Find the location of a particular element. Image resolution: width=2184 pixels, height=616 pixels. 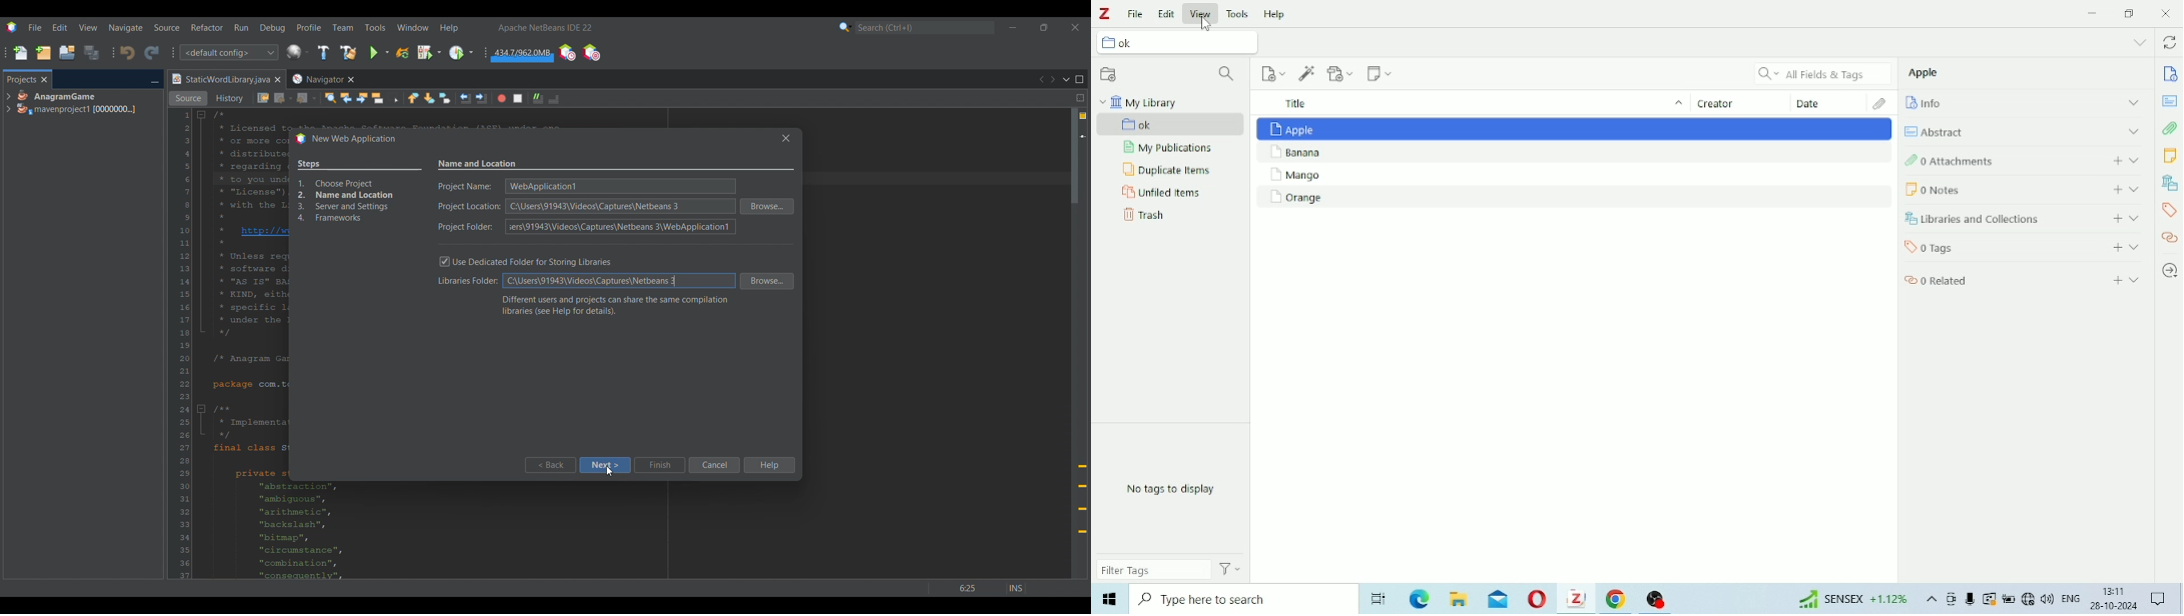

Type here to search is located at coordinates (1238, 602).